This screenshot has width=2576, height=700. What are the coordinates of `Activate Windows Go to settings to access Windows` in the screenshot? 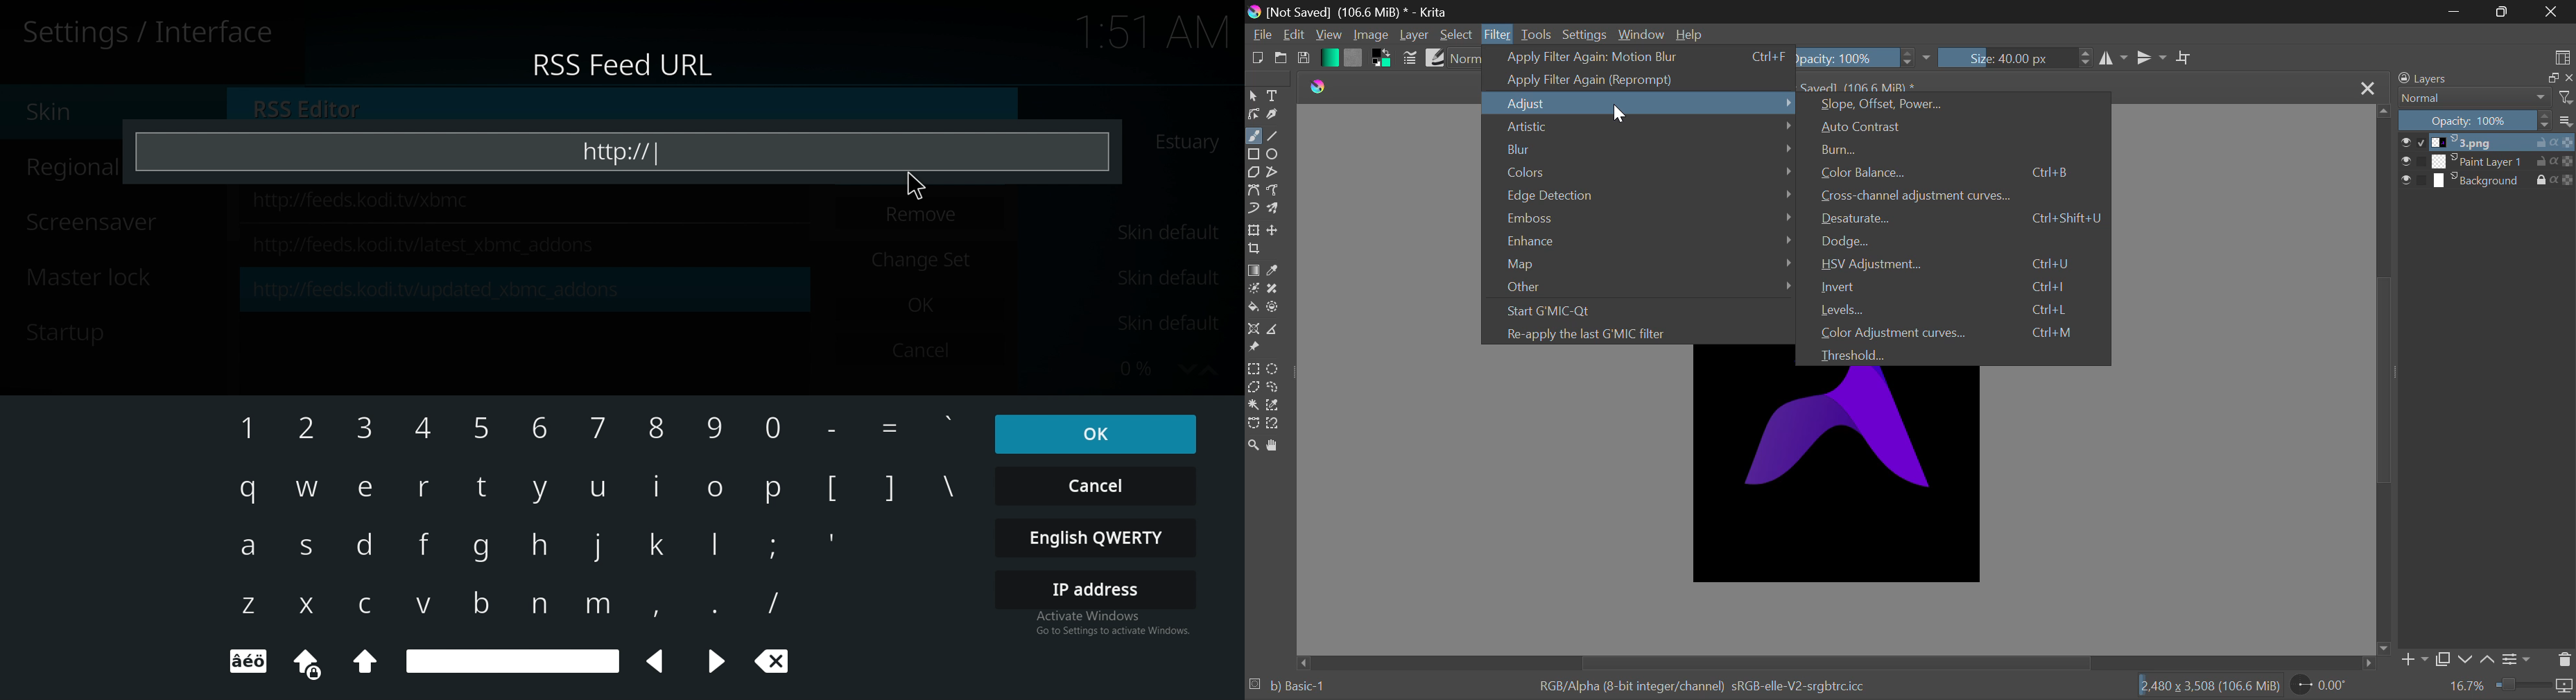 It's located at (1099, 631).